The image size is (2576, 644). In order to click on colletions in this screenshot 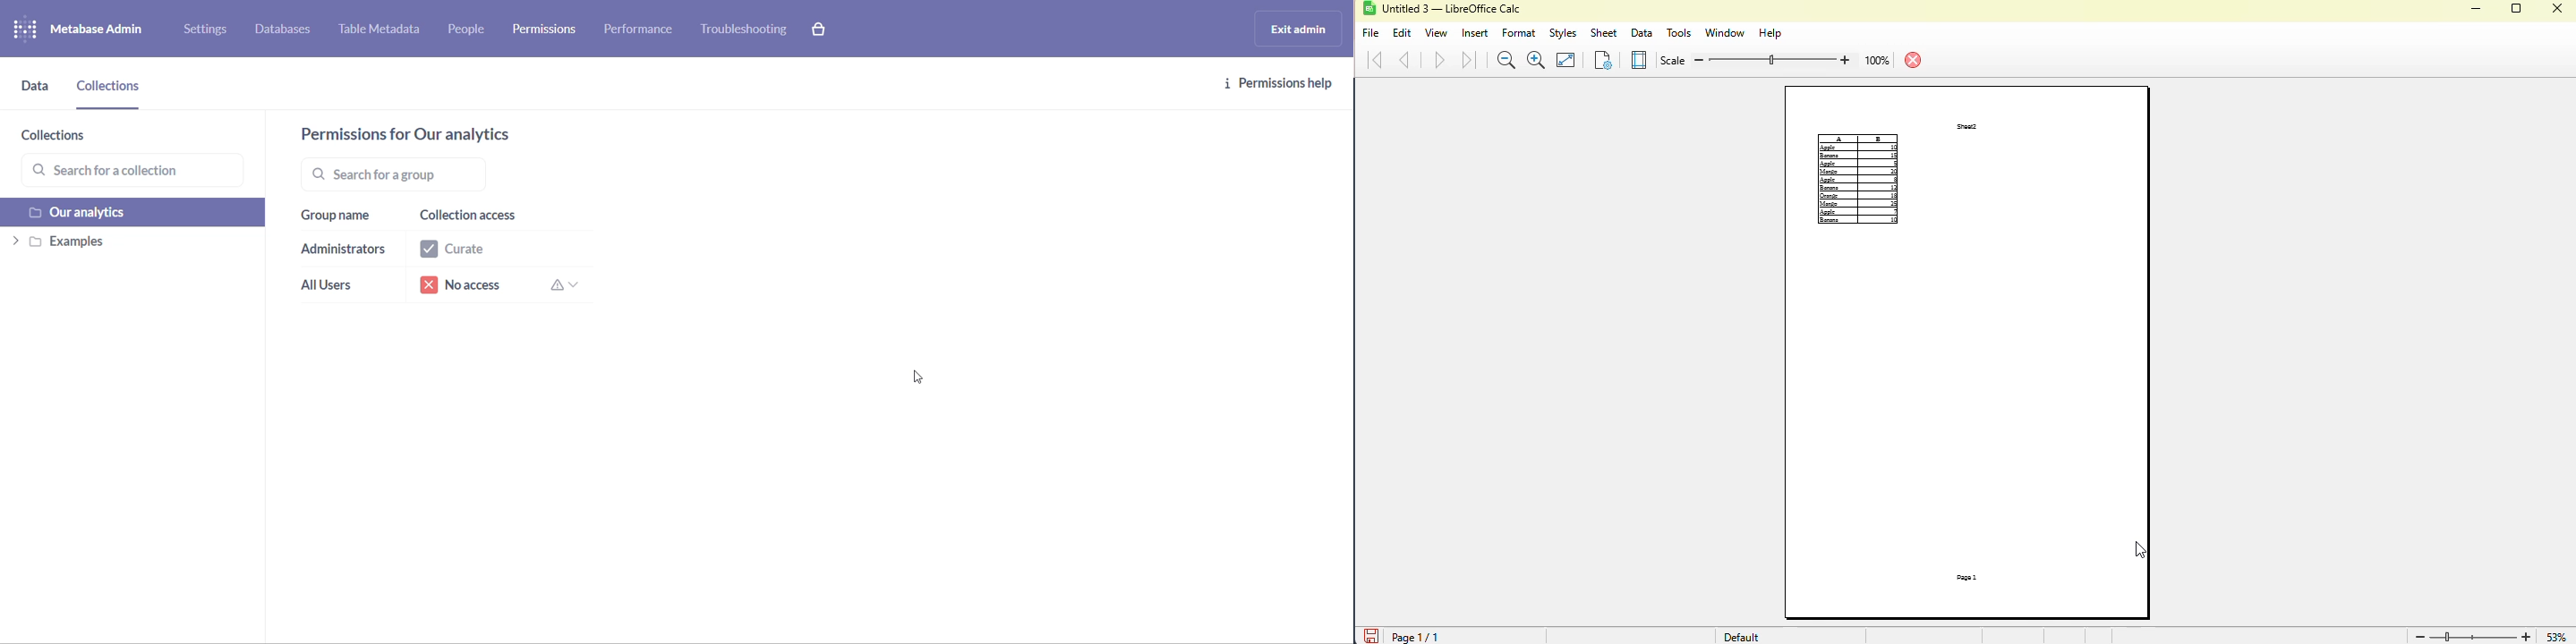, I will do `click(112, 92)`.